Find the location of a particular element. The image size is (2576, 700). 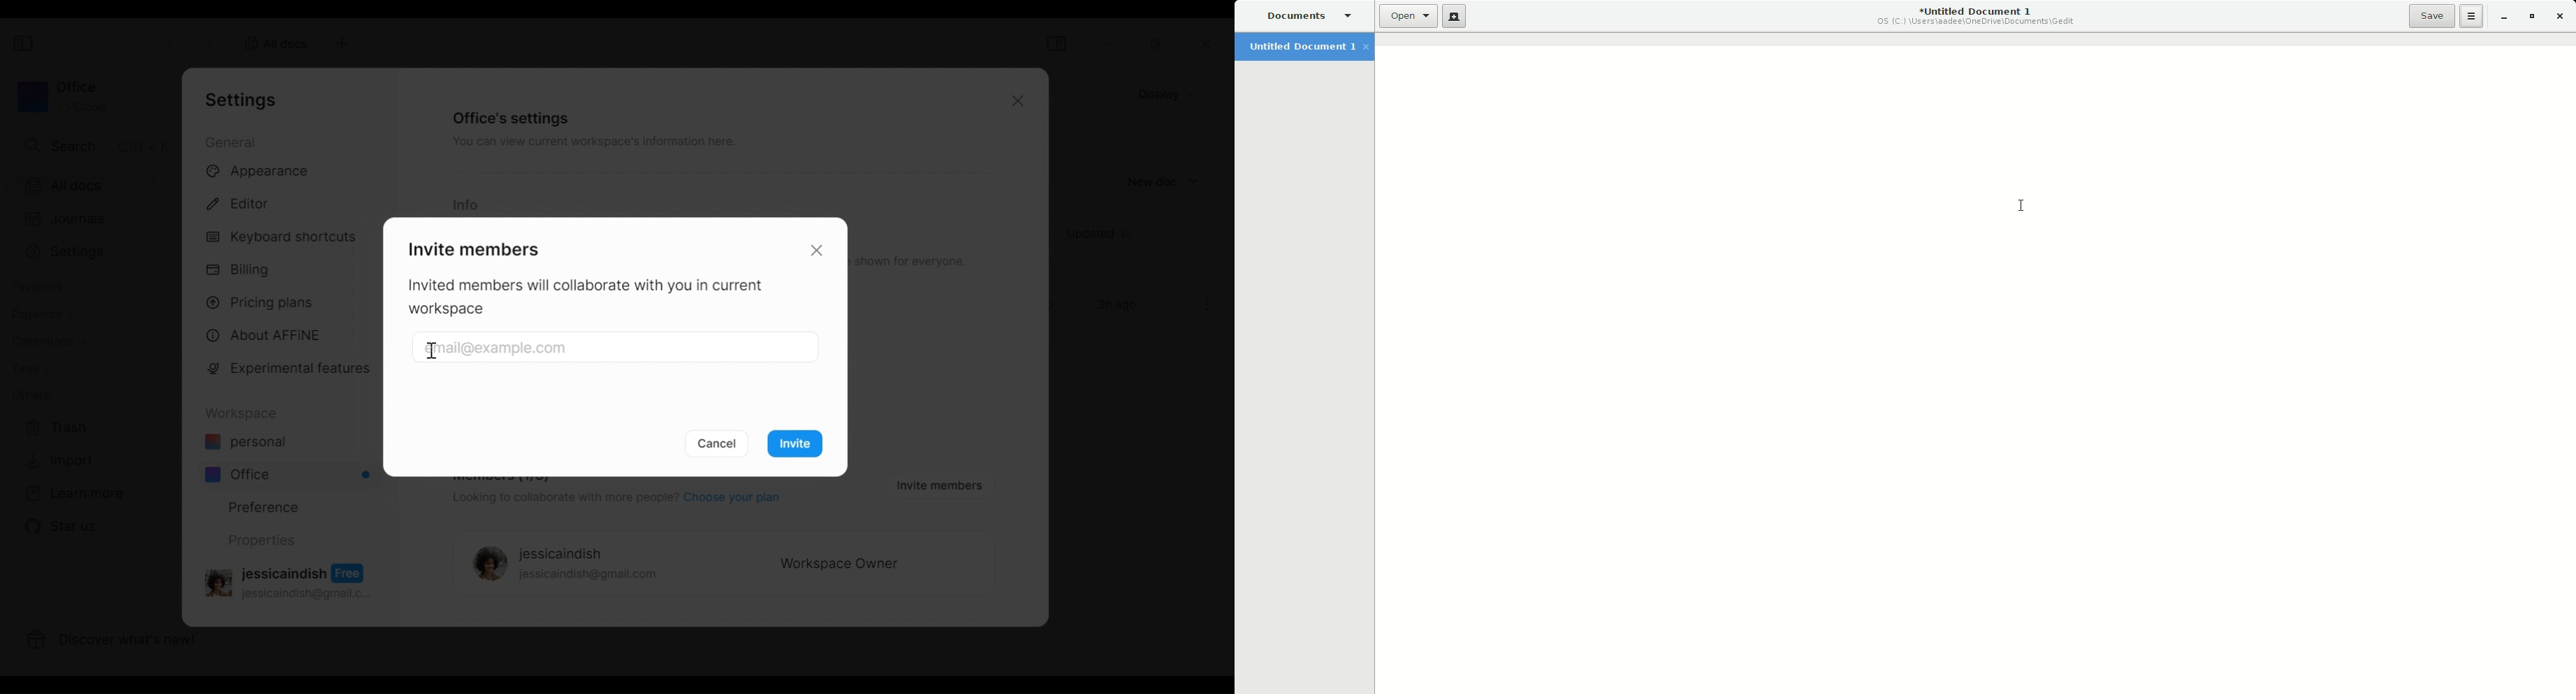

Discover what's new is located at coordinates (121, 642).